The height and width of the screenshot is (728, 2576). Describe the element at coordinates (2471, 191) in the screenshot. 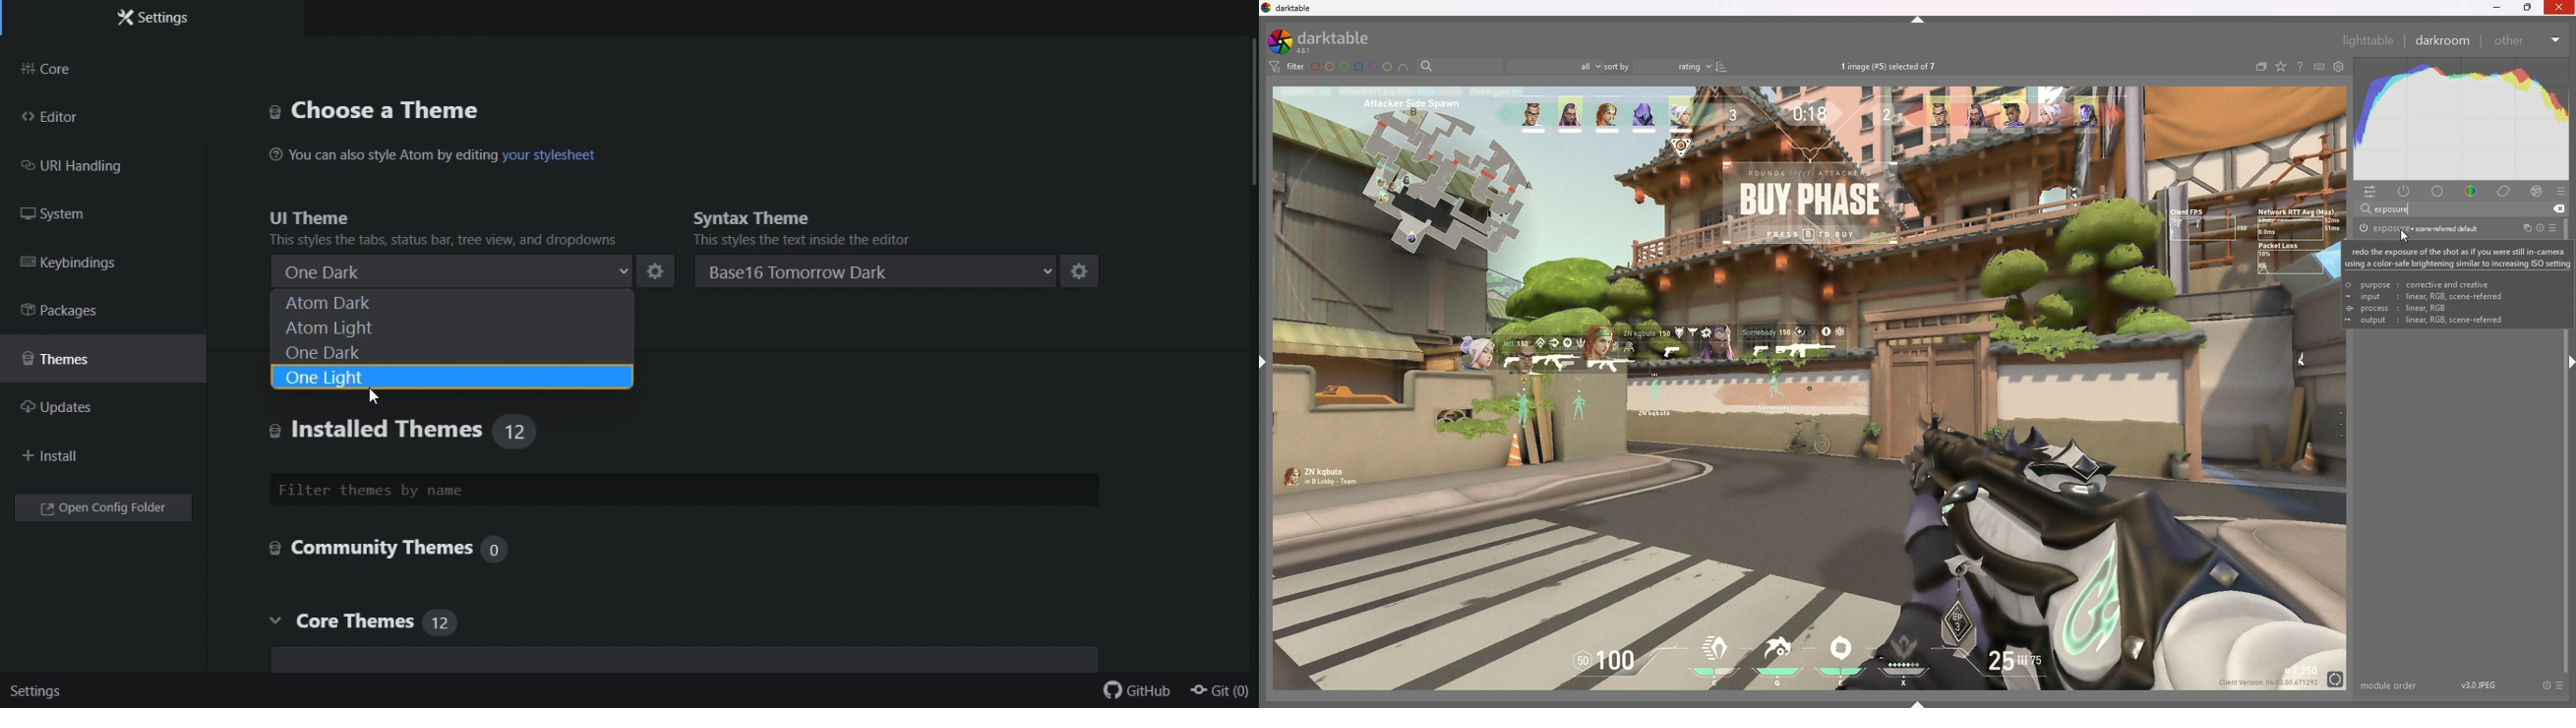

I see `color` at that location.